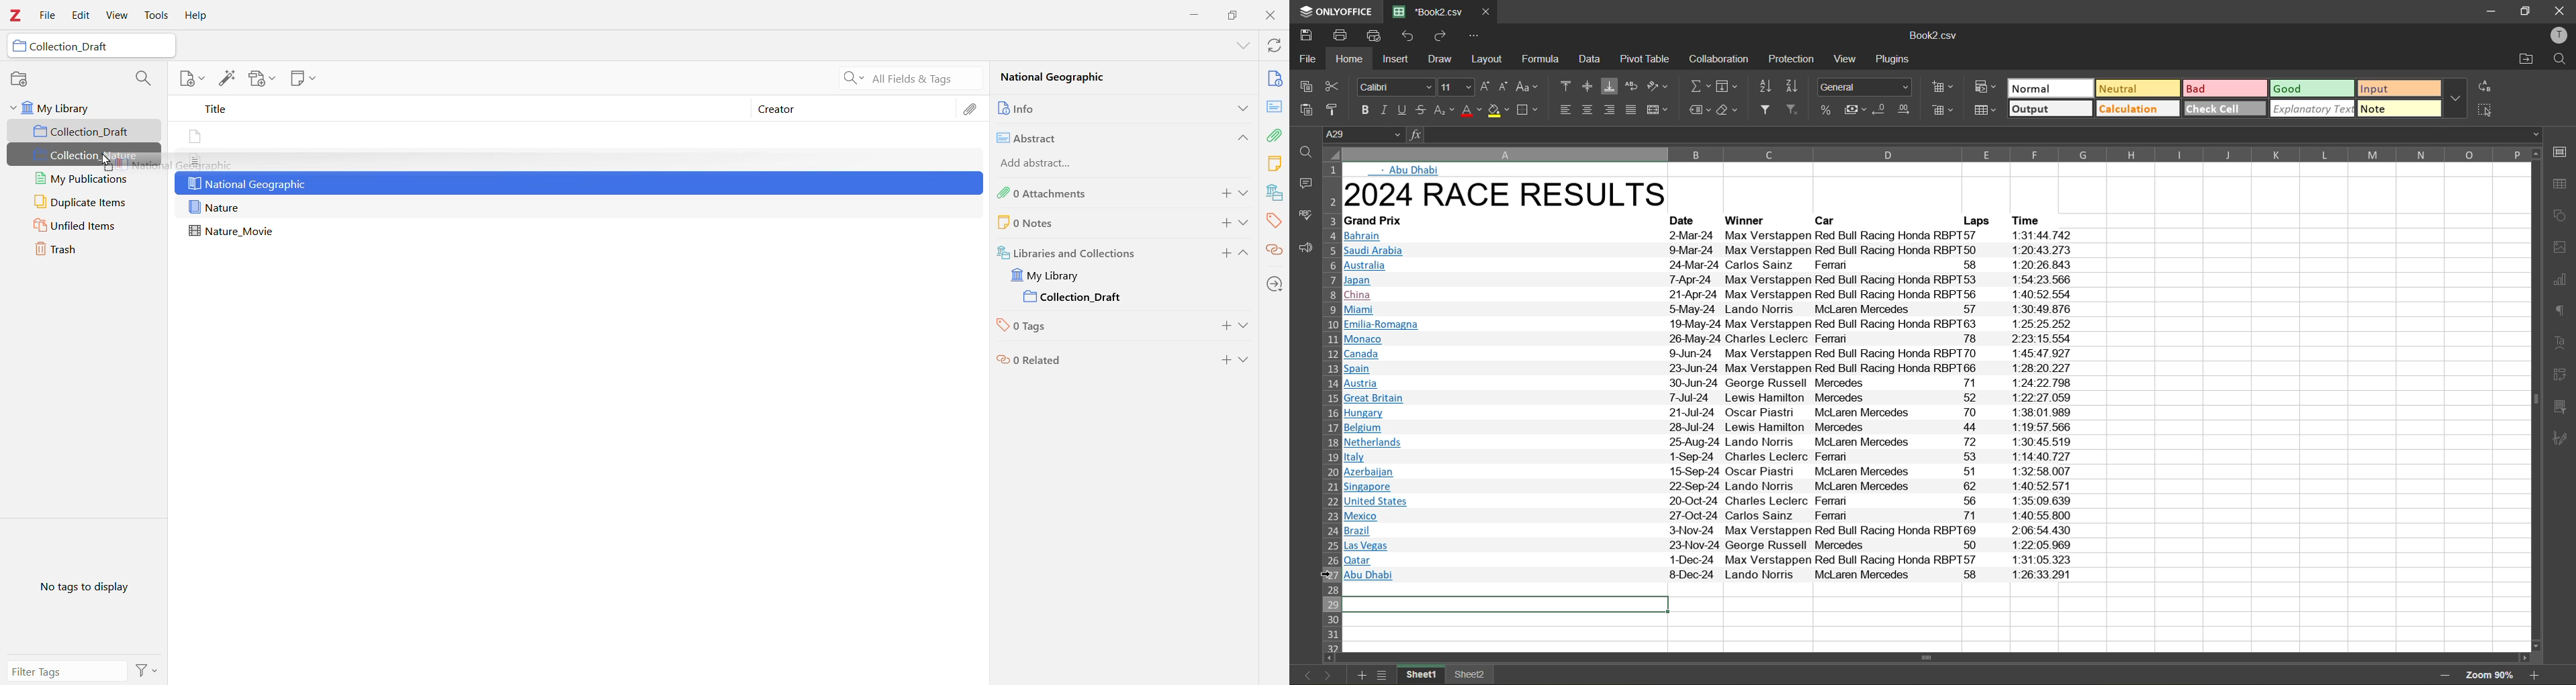 This screenshot has width=2576, height=700. What do you see at coordinates (1246, 193) in the screenshot?
I see `Expand Section` at bounding box center [1246, 193].